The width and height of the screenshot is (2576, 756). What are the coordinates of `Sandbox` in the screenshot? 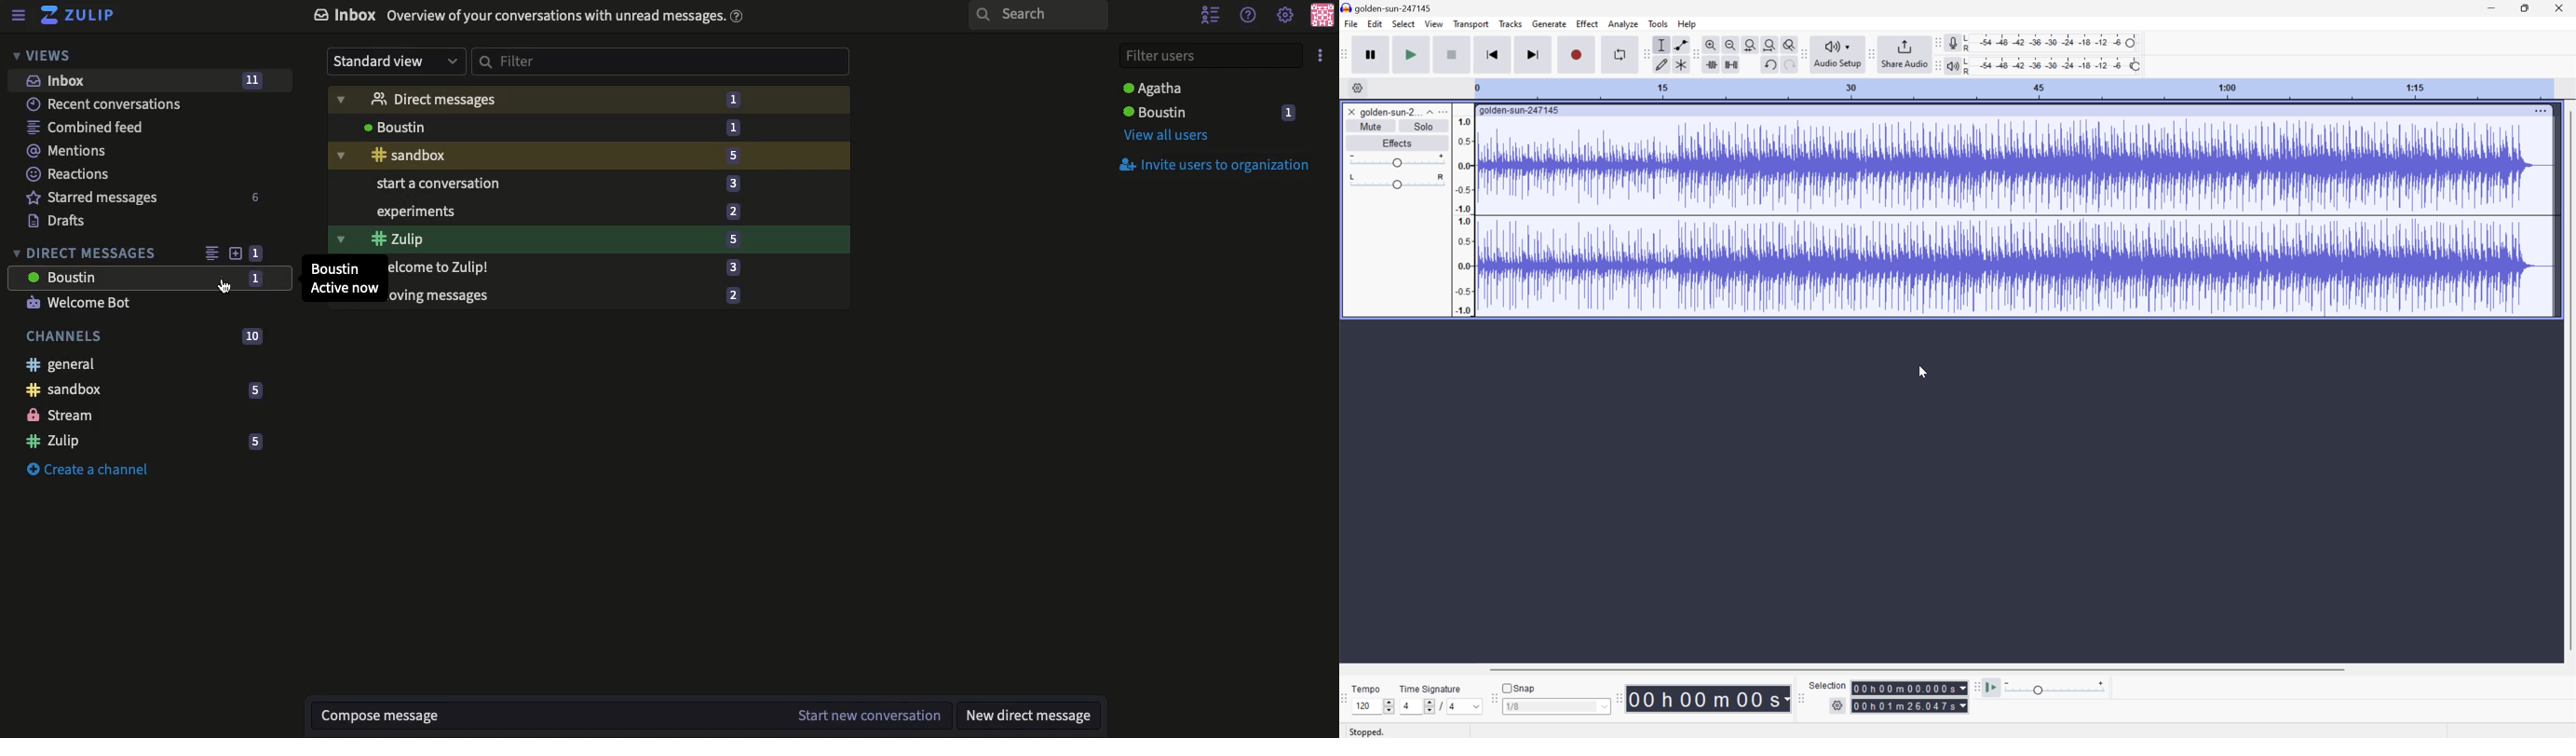 It's located at (143, 390).